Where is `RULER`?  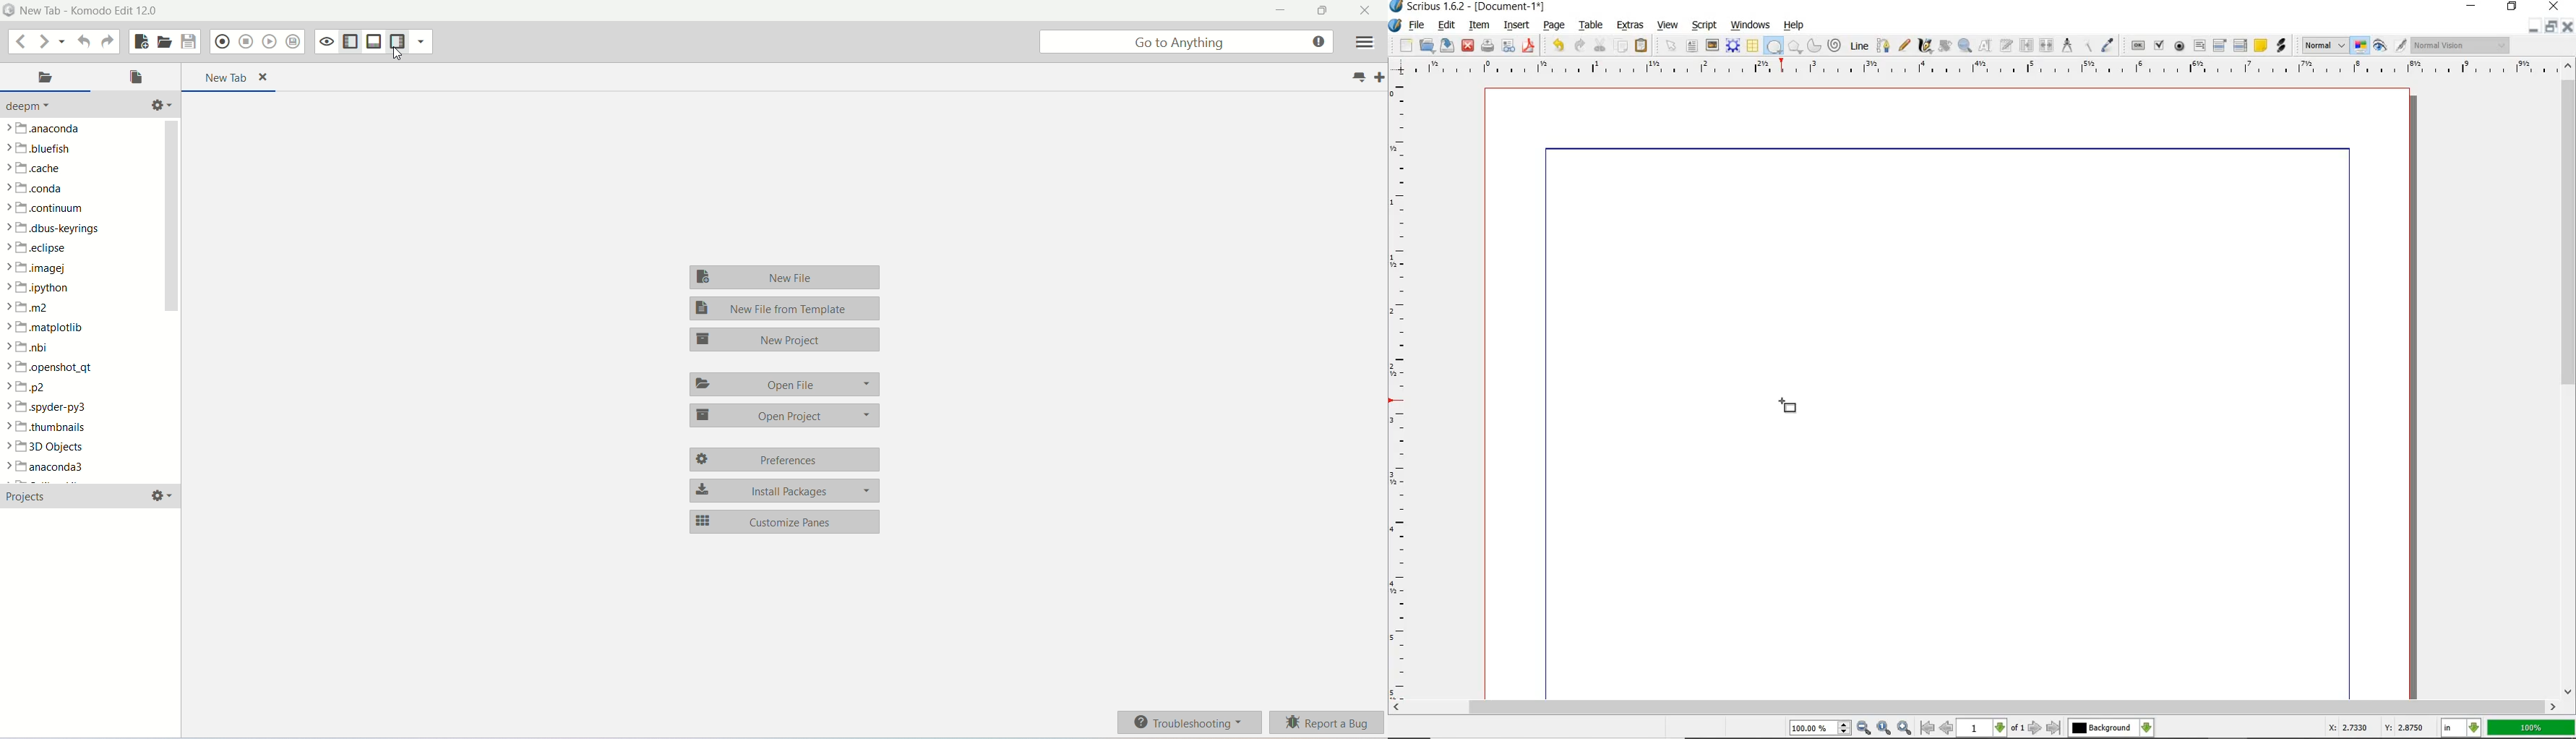
RULER is located at coordinates (1400, 392).